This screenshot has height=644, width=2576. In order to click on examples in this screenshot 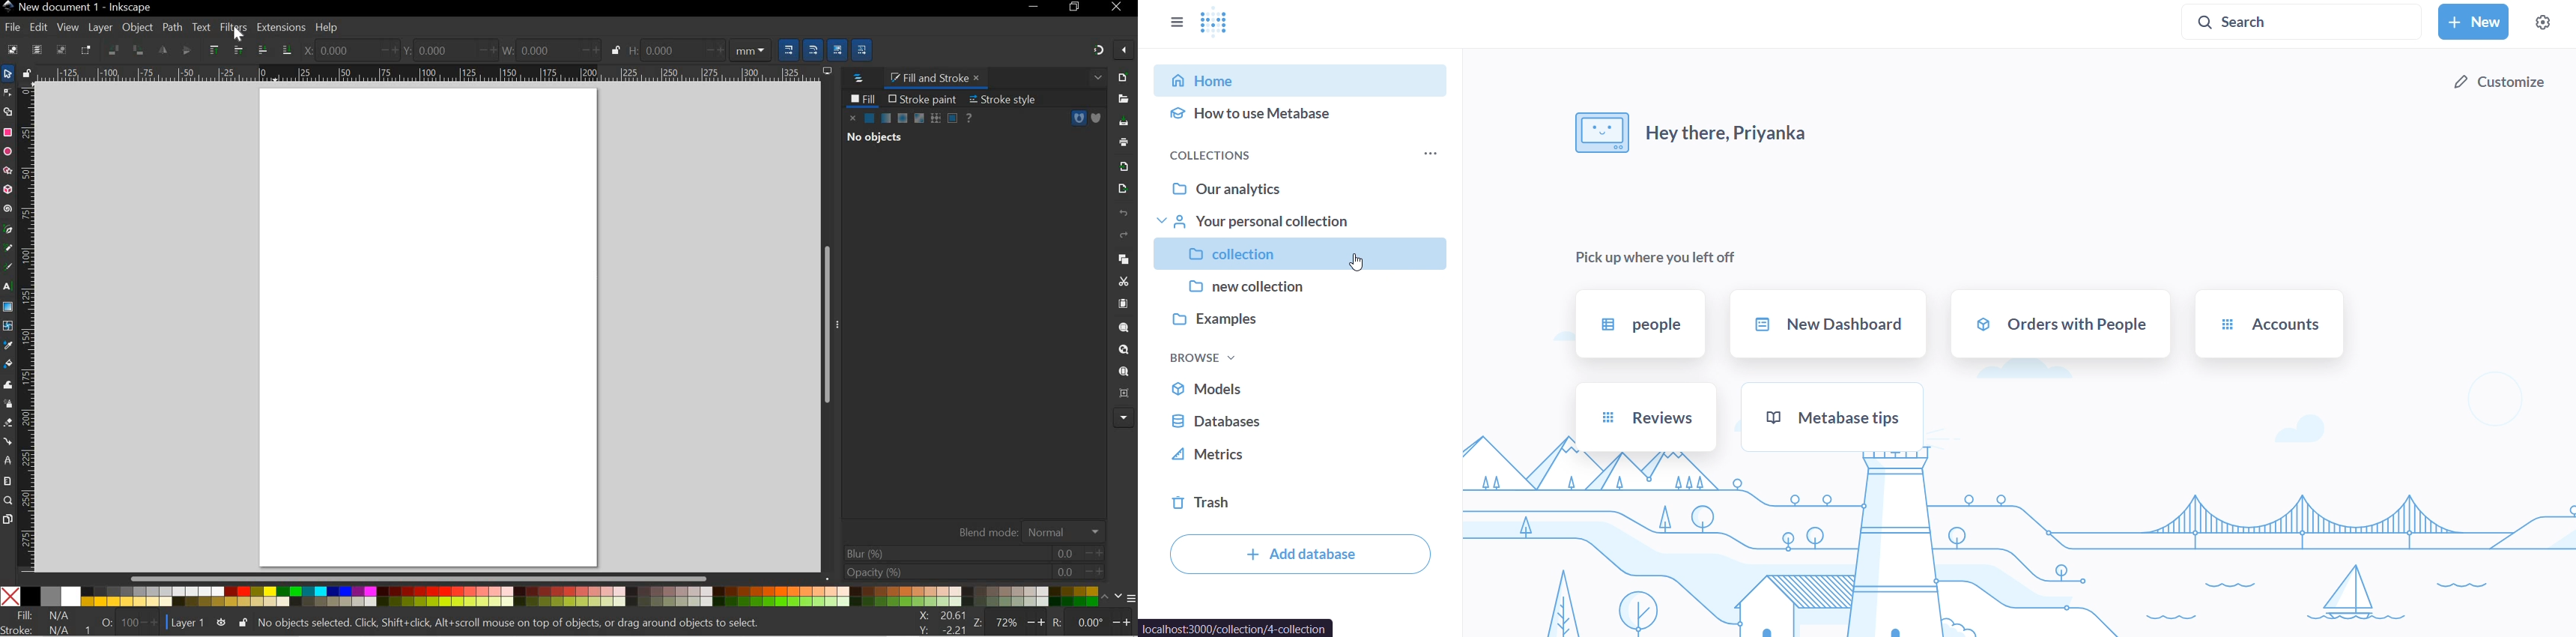, I will do `click(1300, 321)`.